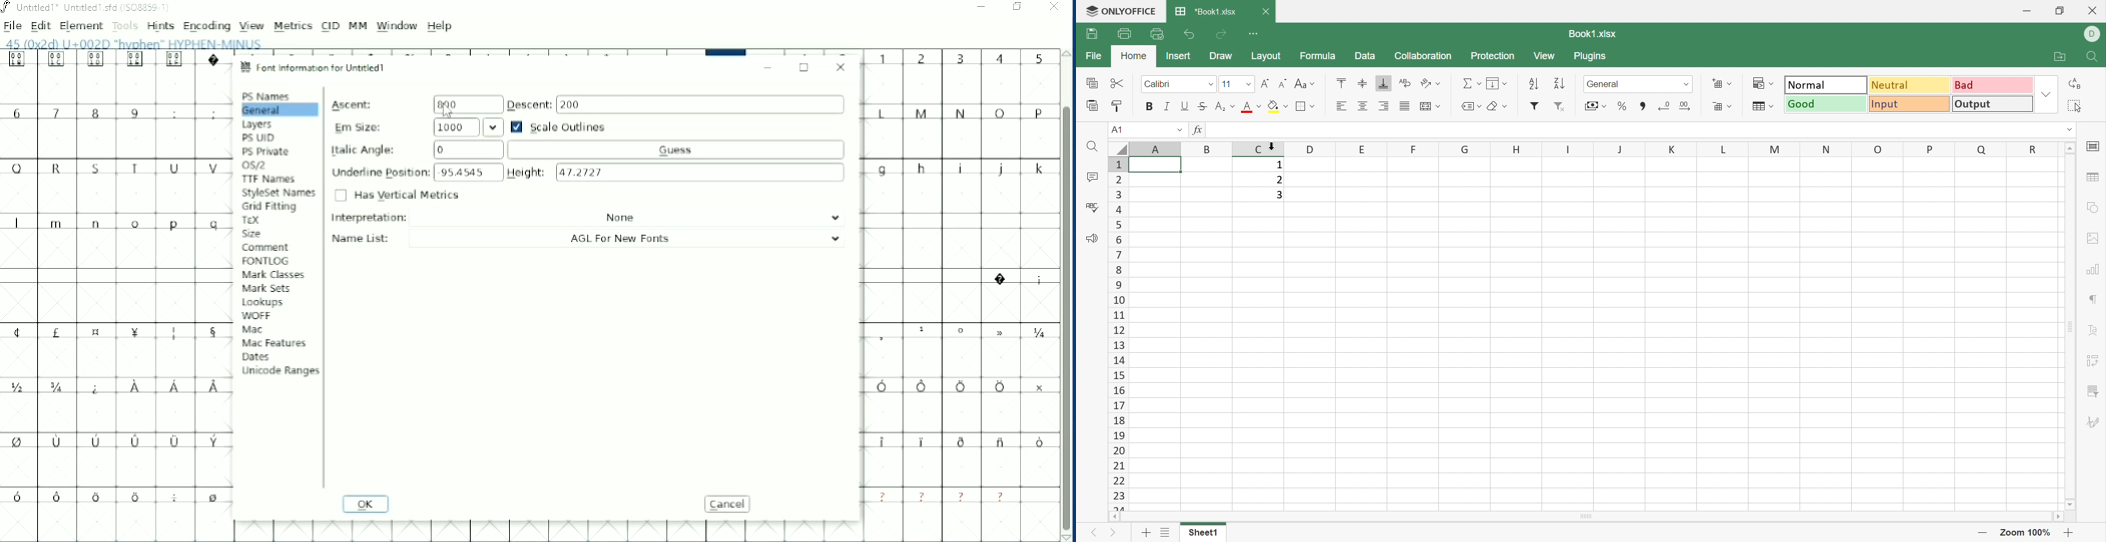 This screenshot has height=560, width=2128. What do you see at coordinates (2071, 129) in the screenshot?
I see `Drop Down` at bounding box center [2071, 129].